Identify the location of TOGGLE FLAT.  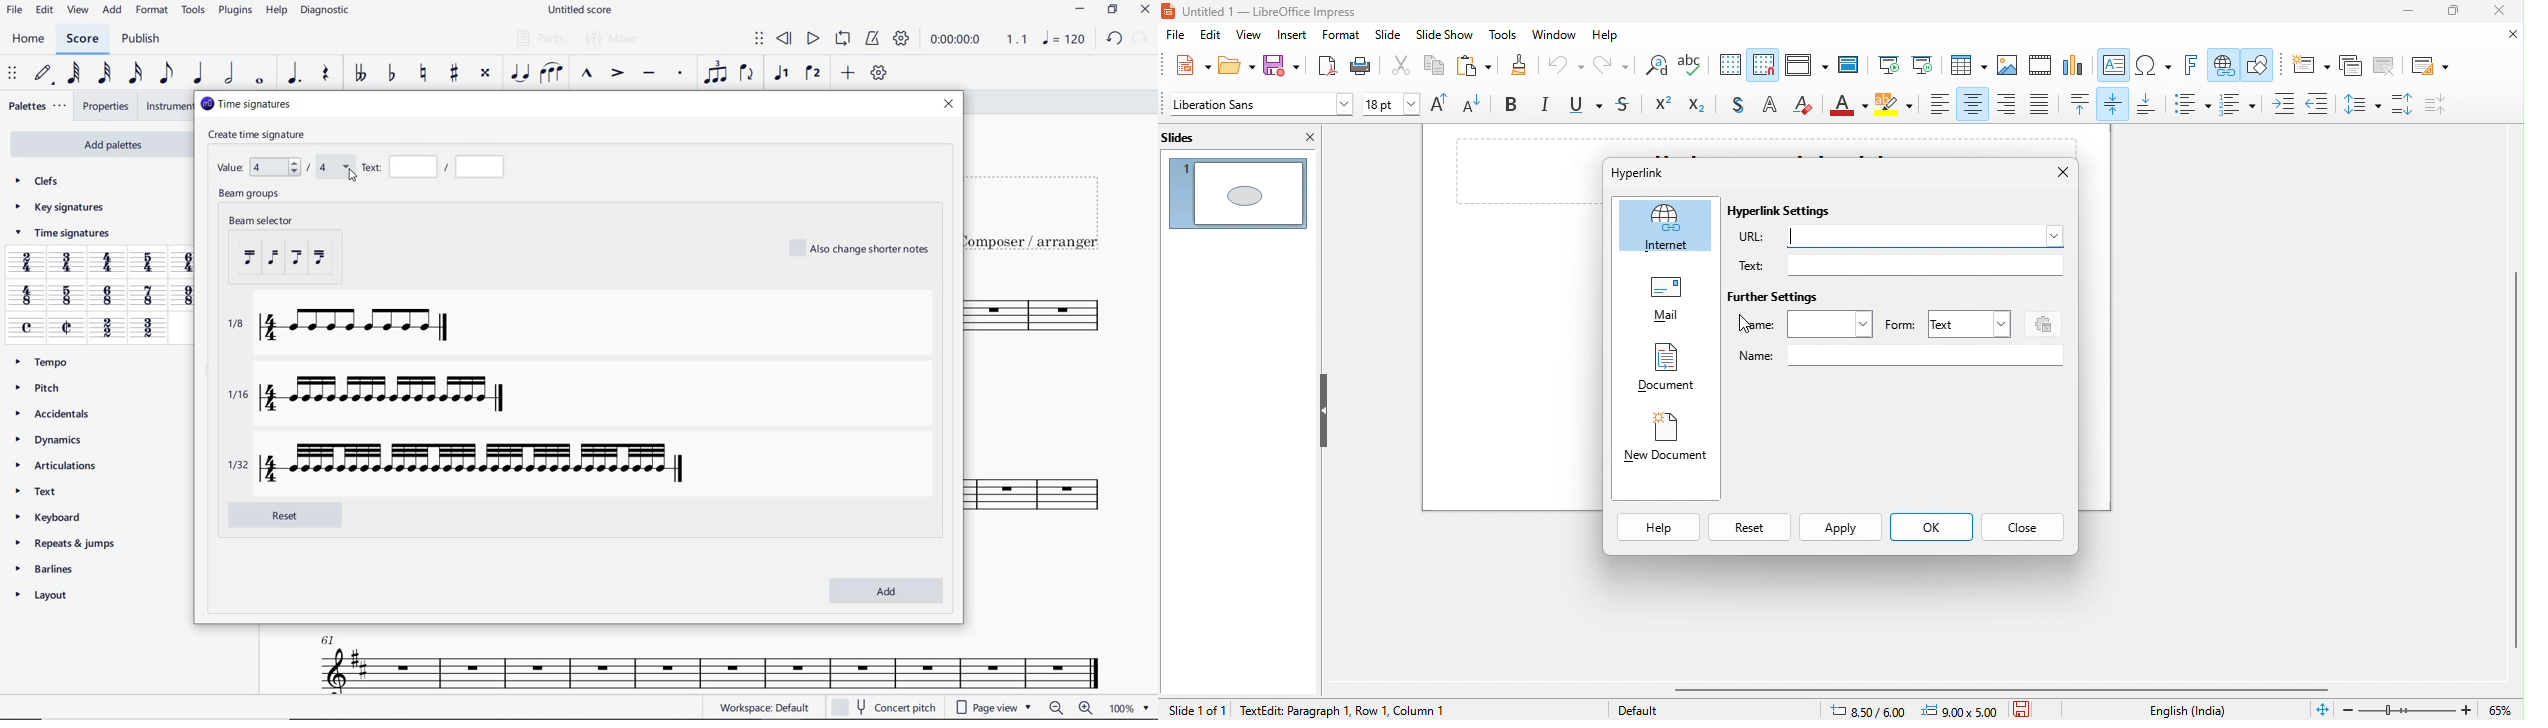
(390, 74).